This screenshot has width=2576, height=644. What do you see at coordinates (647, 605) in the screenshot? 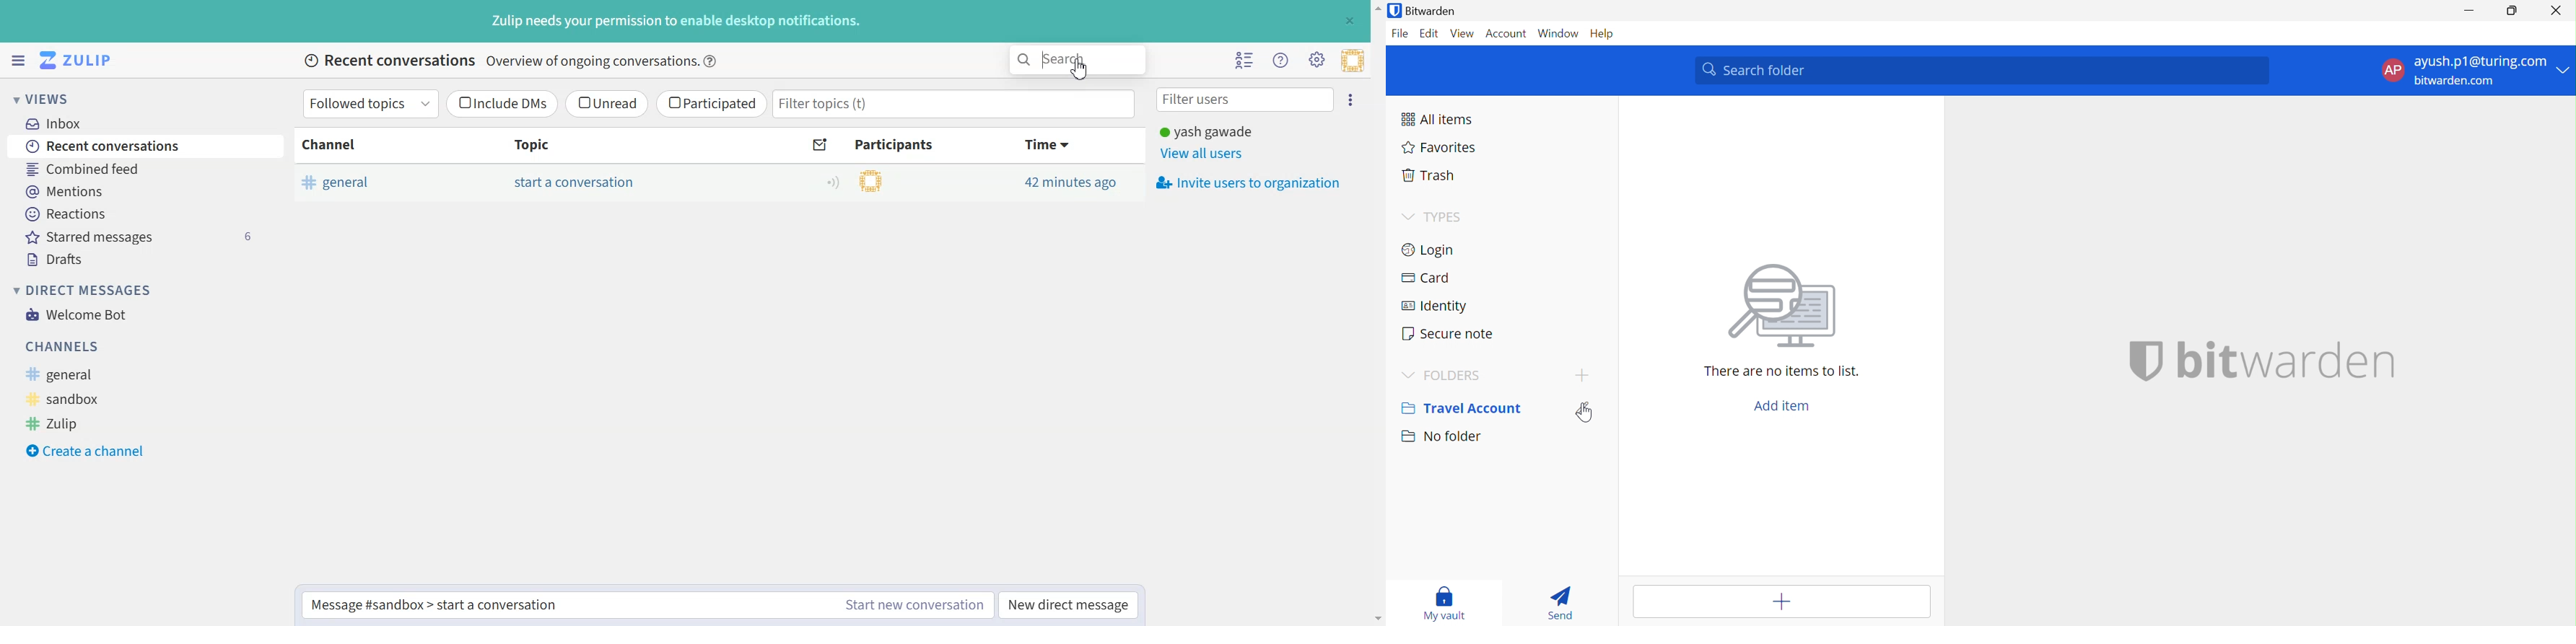
I see `Message #sandbox > start a conversation Start new conversation` at bounding box center [647, 605].